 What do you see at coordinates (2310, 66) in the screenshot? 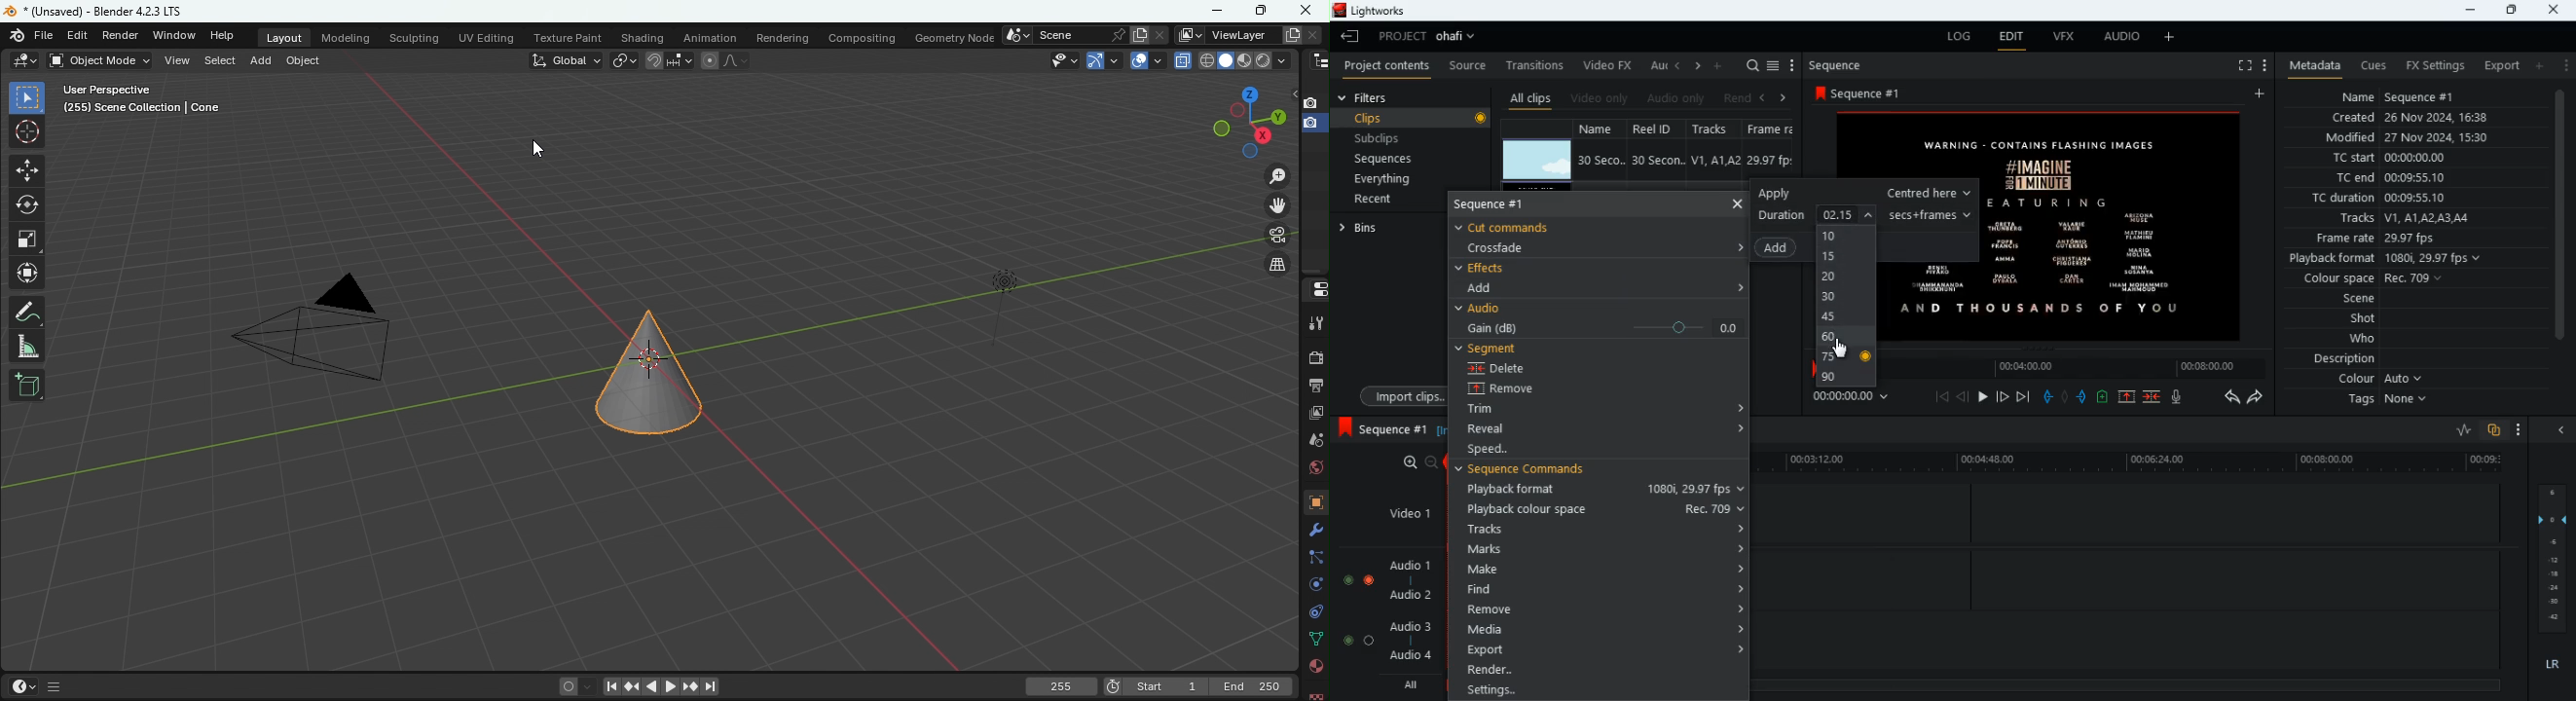
I see `metadata` at bounding box center [2310, 66].